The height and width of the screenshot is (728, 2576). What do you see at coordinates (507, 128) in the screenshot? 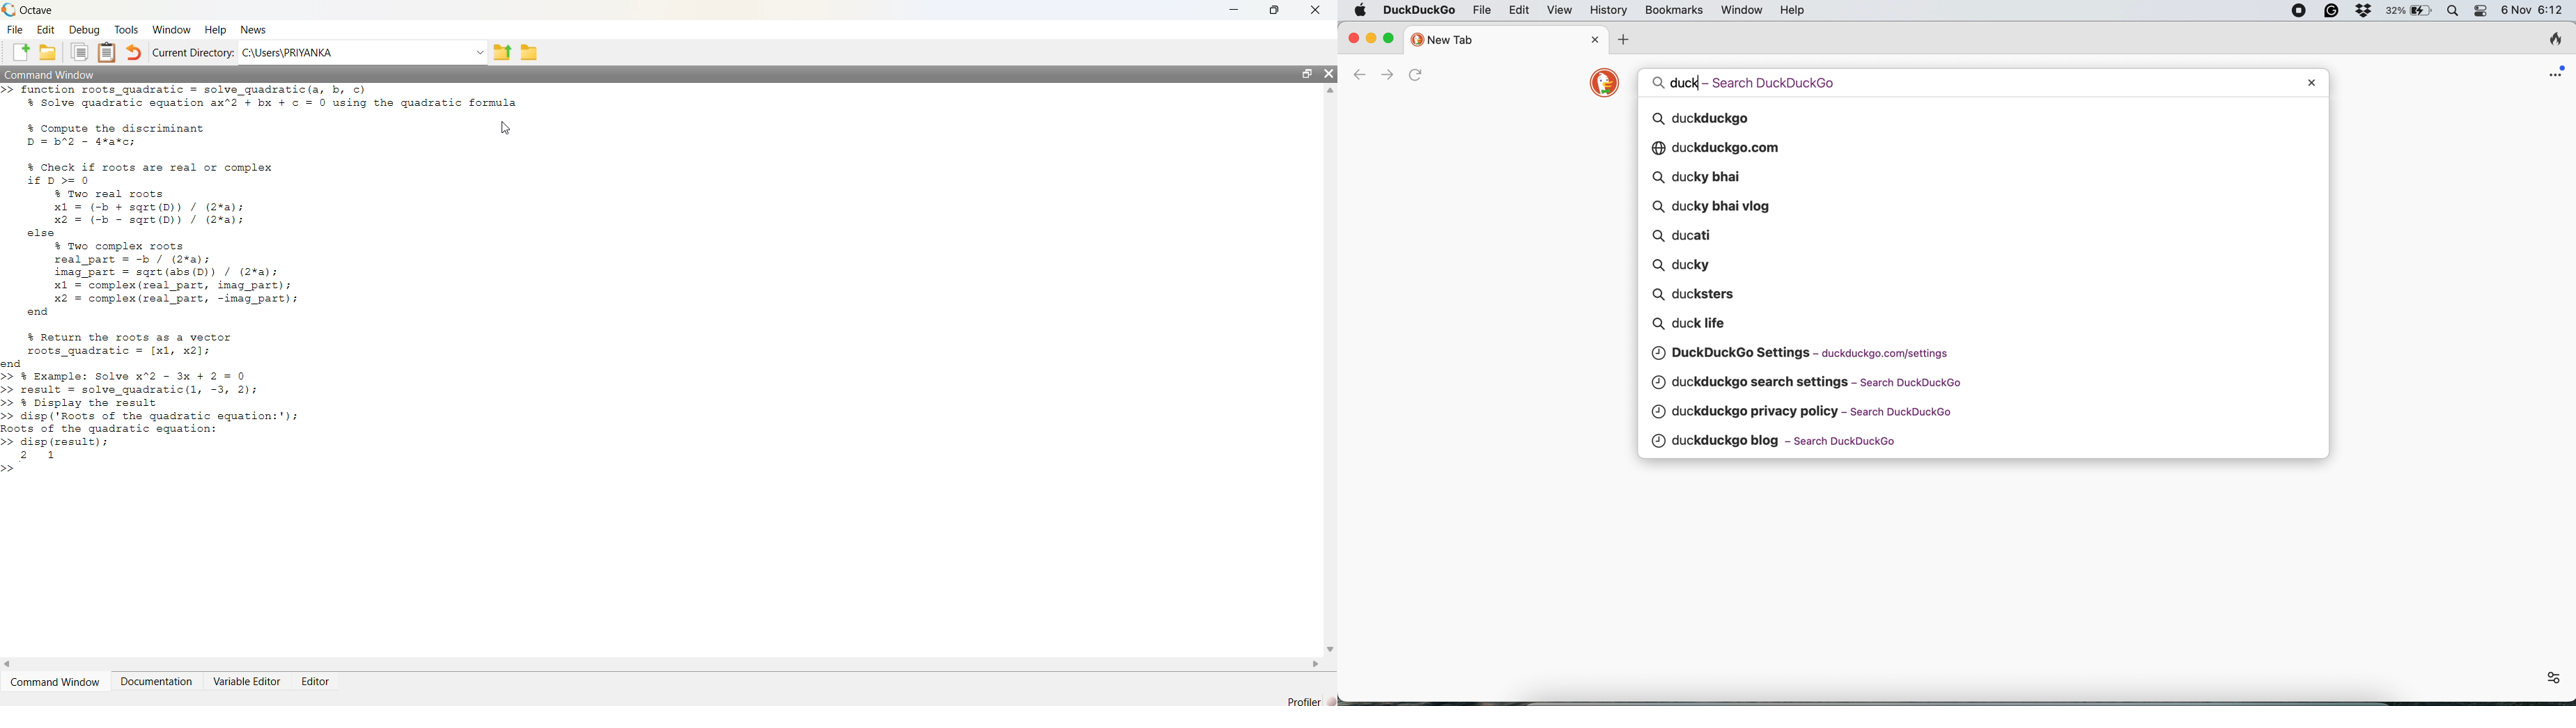
I see `Cursor` at bounding box center [507, 128].